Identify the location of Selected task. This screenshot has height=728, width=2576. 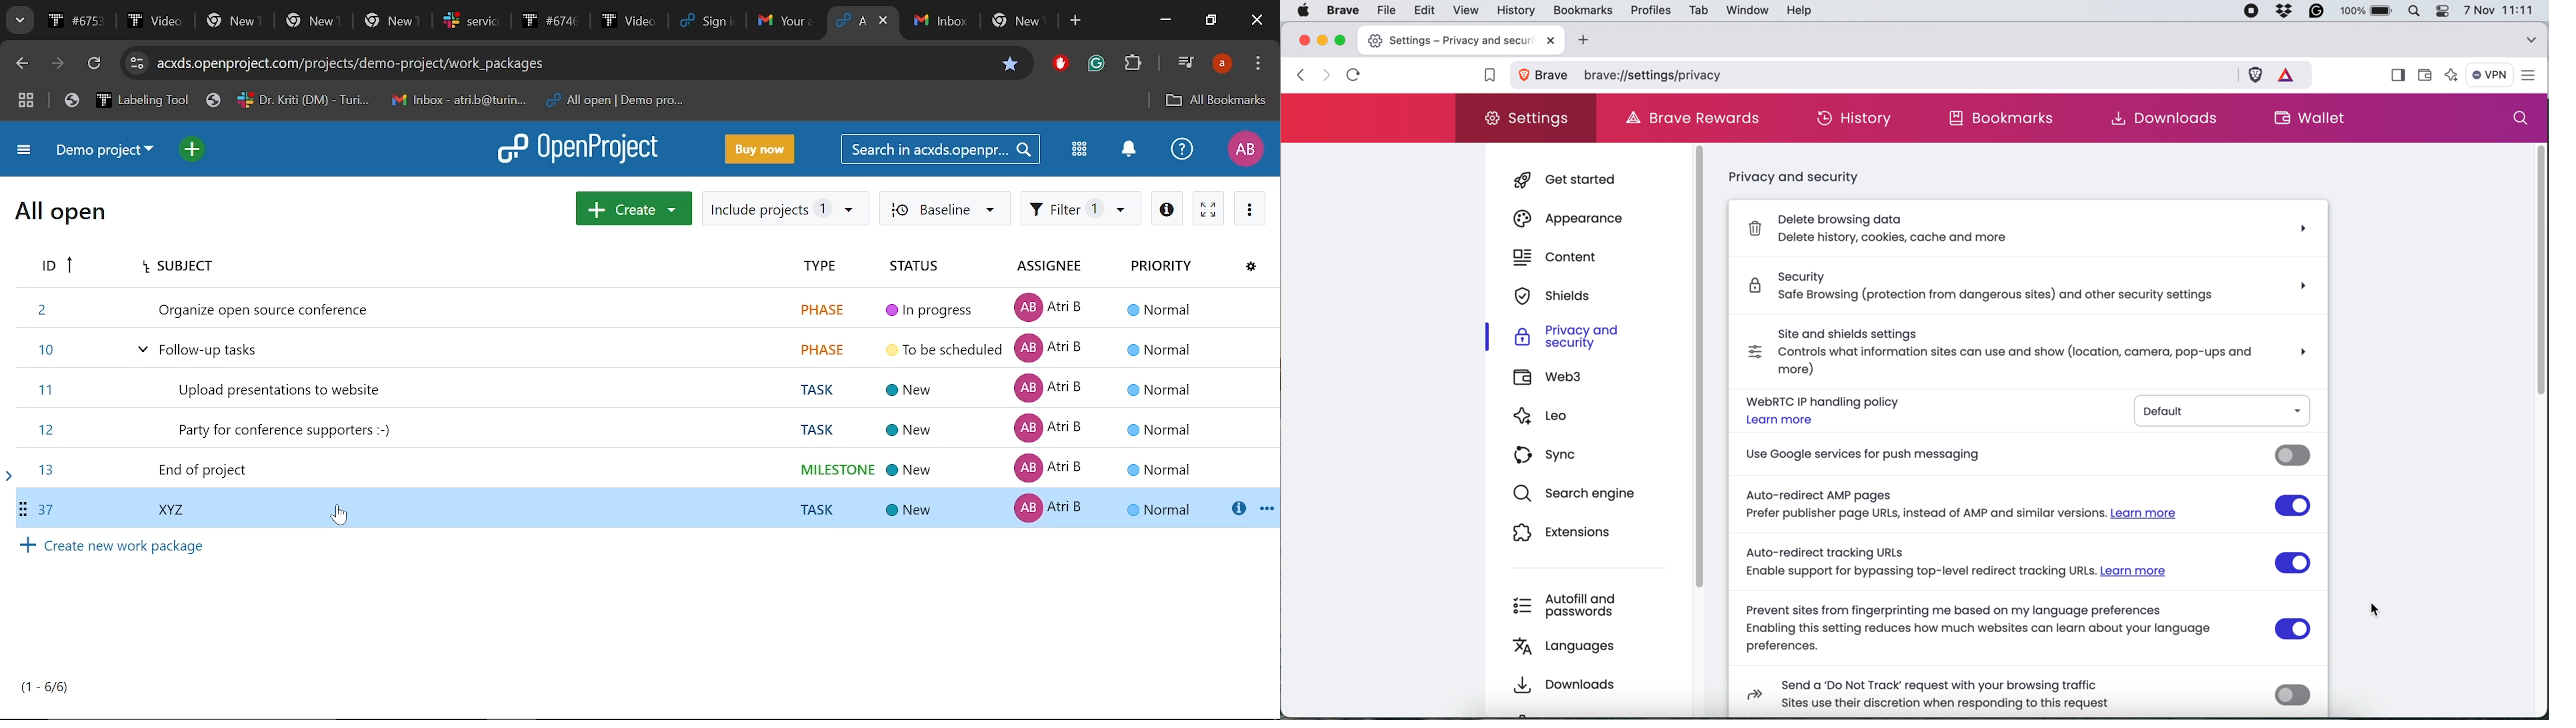
(641, 507).